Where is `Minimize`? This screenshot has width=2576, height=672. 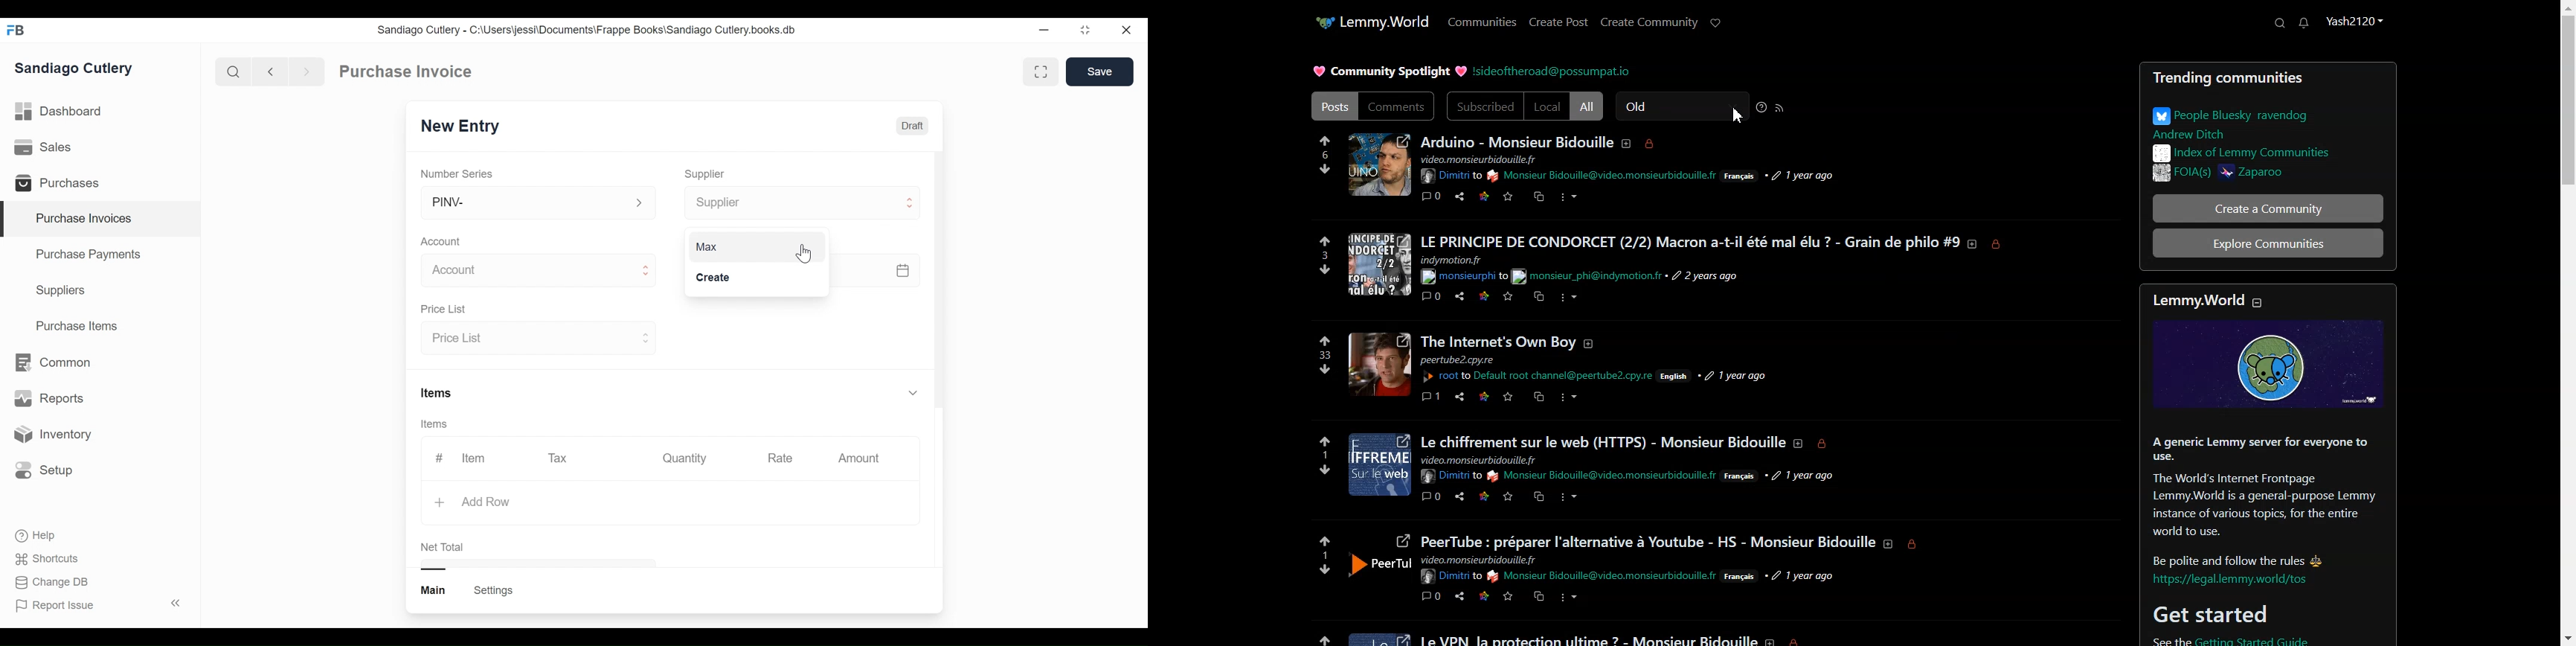 Minimize is located at coordinates (1041, 31).